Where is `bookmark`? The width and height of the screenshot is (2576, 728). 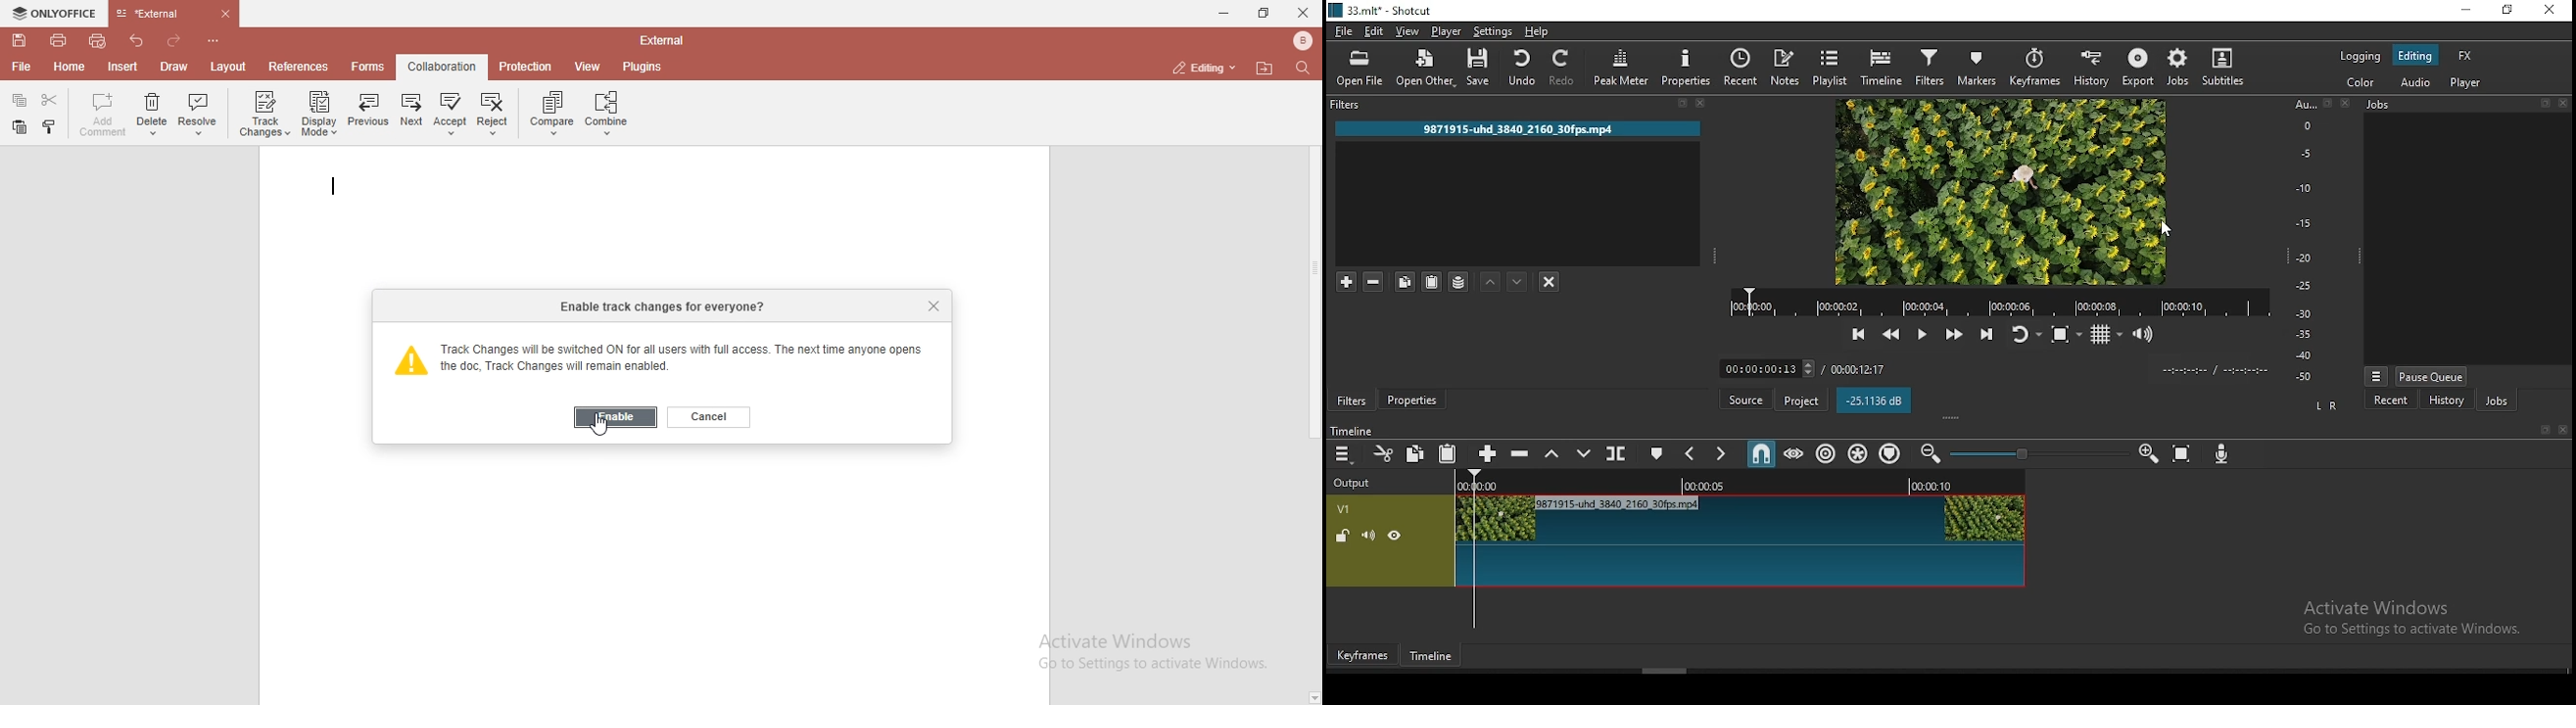 bookmark is located at coordinates (2540, 108).